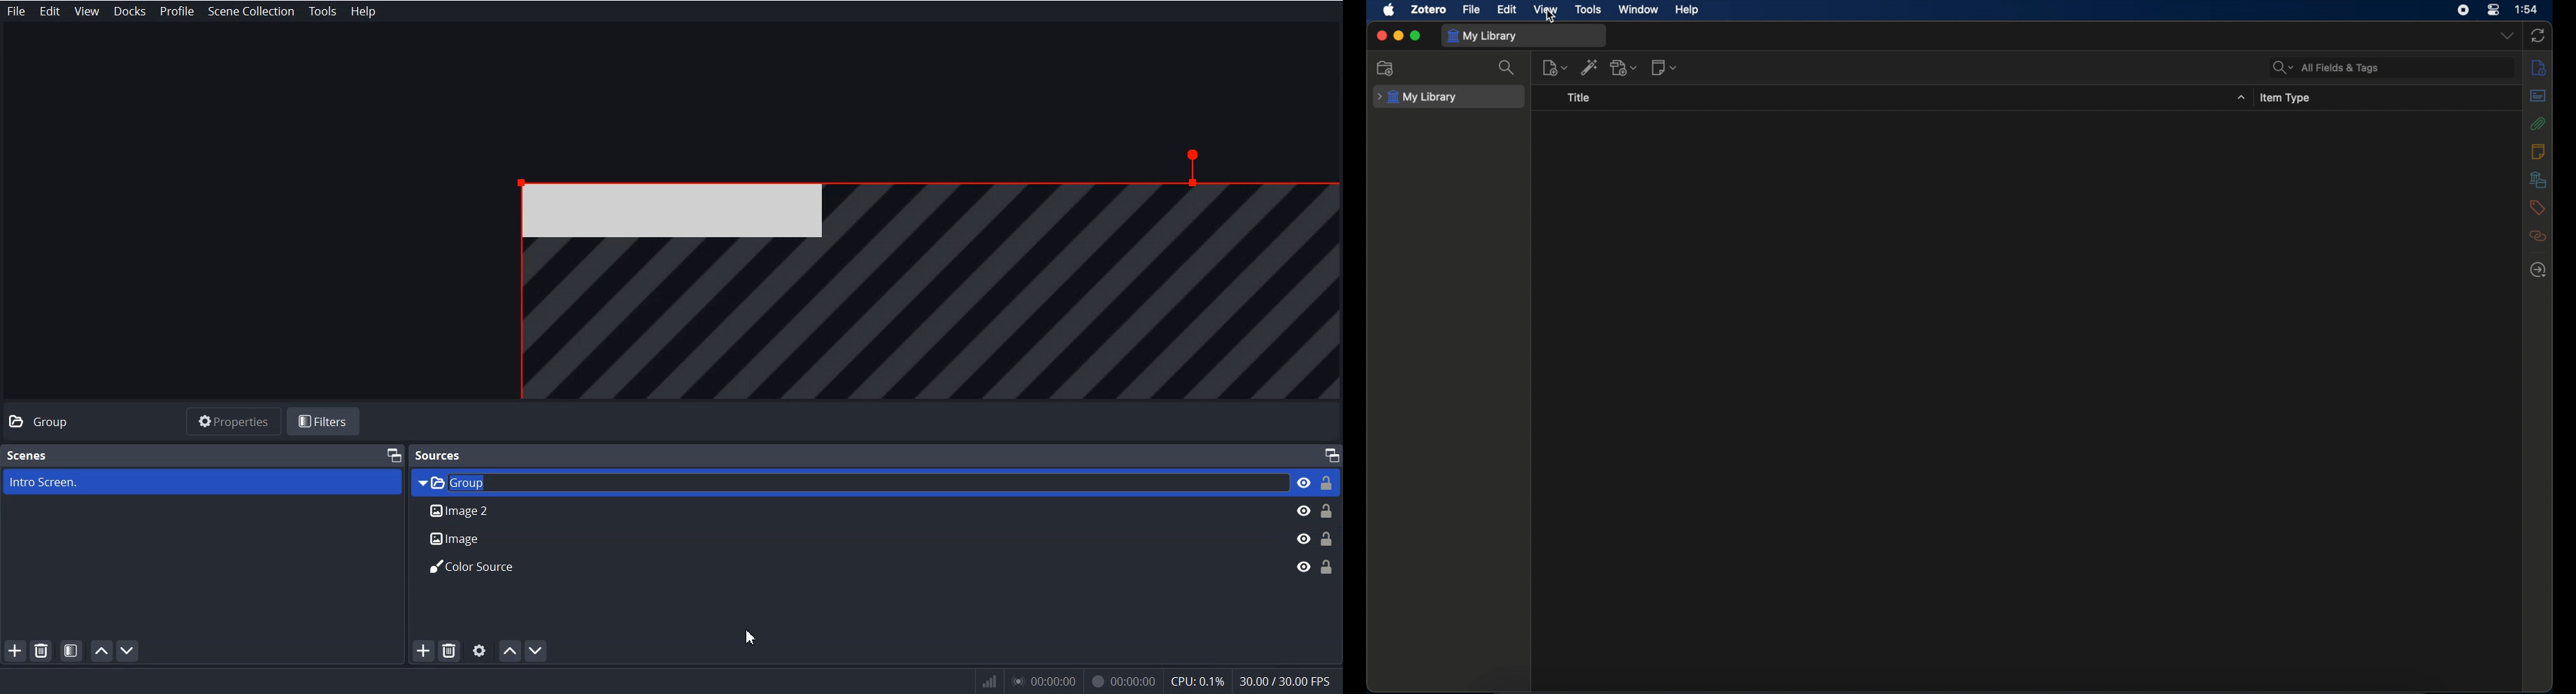 This screenshot has width=2576, height=700. Describe the element at coordinates (233, 420) in the screenshot. I see `Properties` at that location.